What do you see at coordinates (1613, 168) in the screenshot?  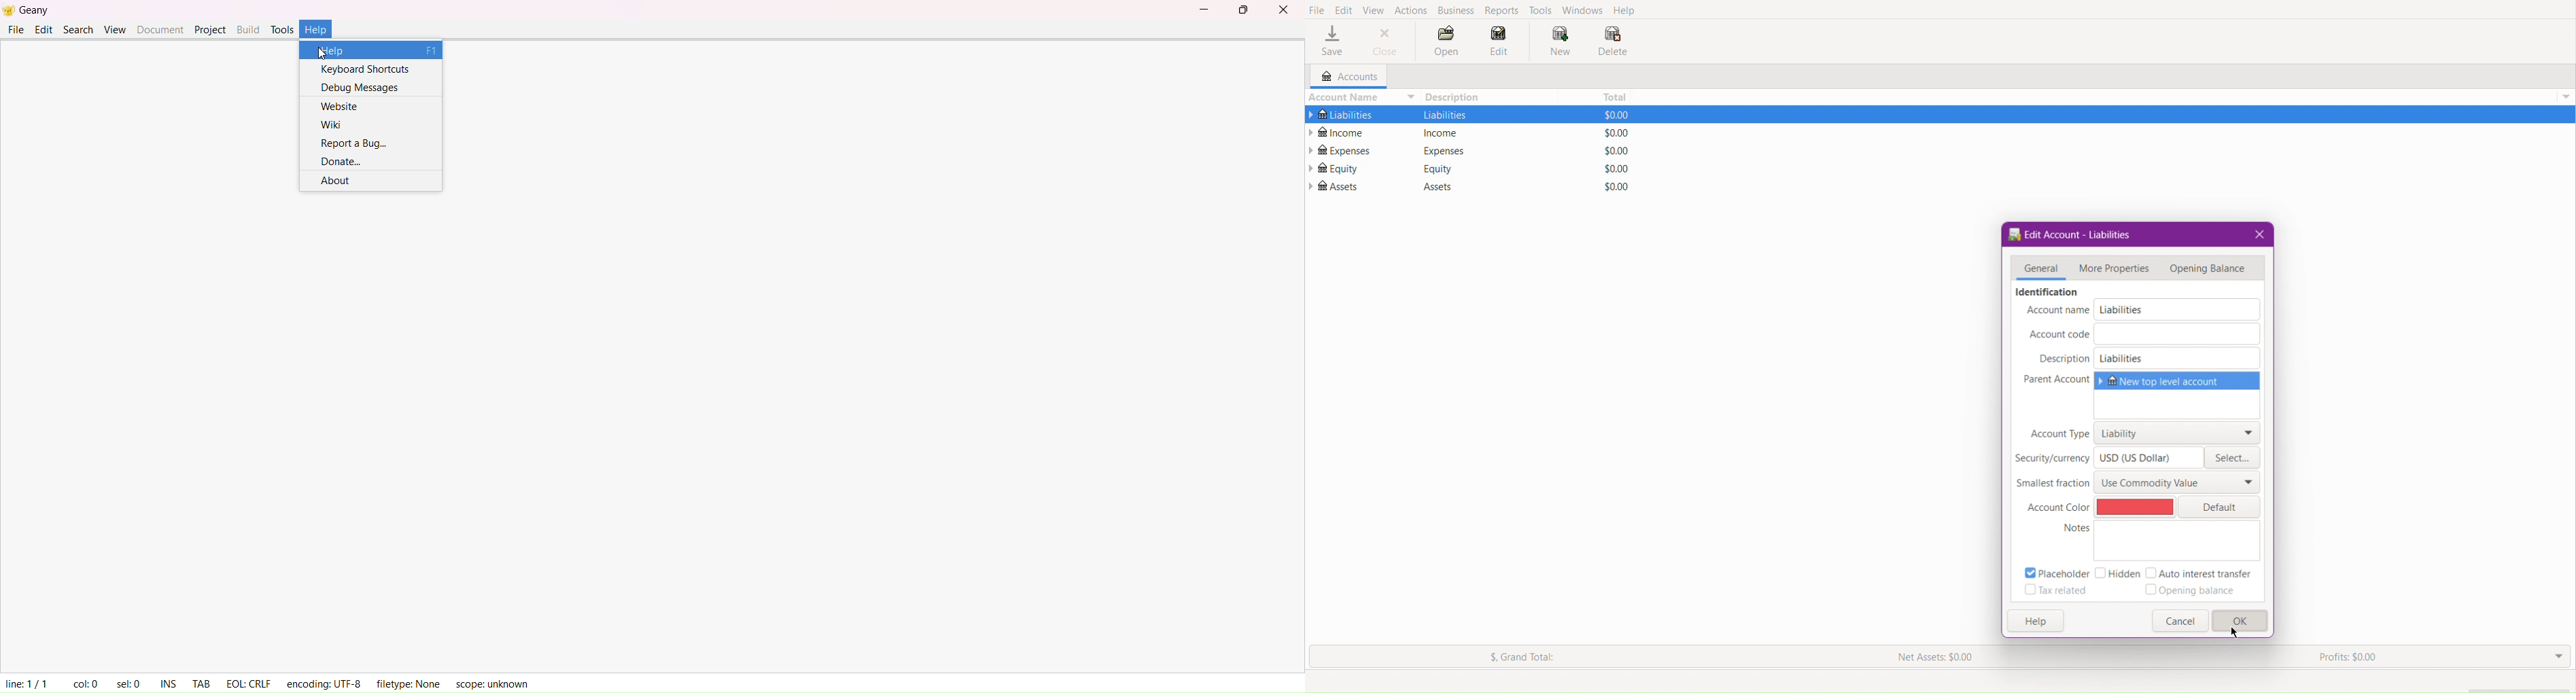 I see `$0.00` at bounding box center [1613, 168].